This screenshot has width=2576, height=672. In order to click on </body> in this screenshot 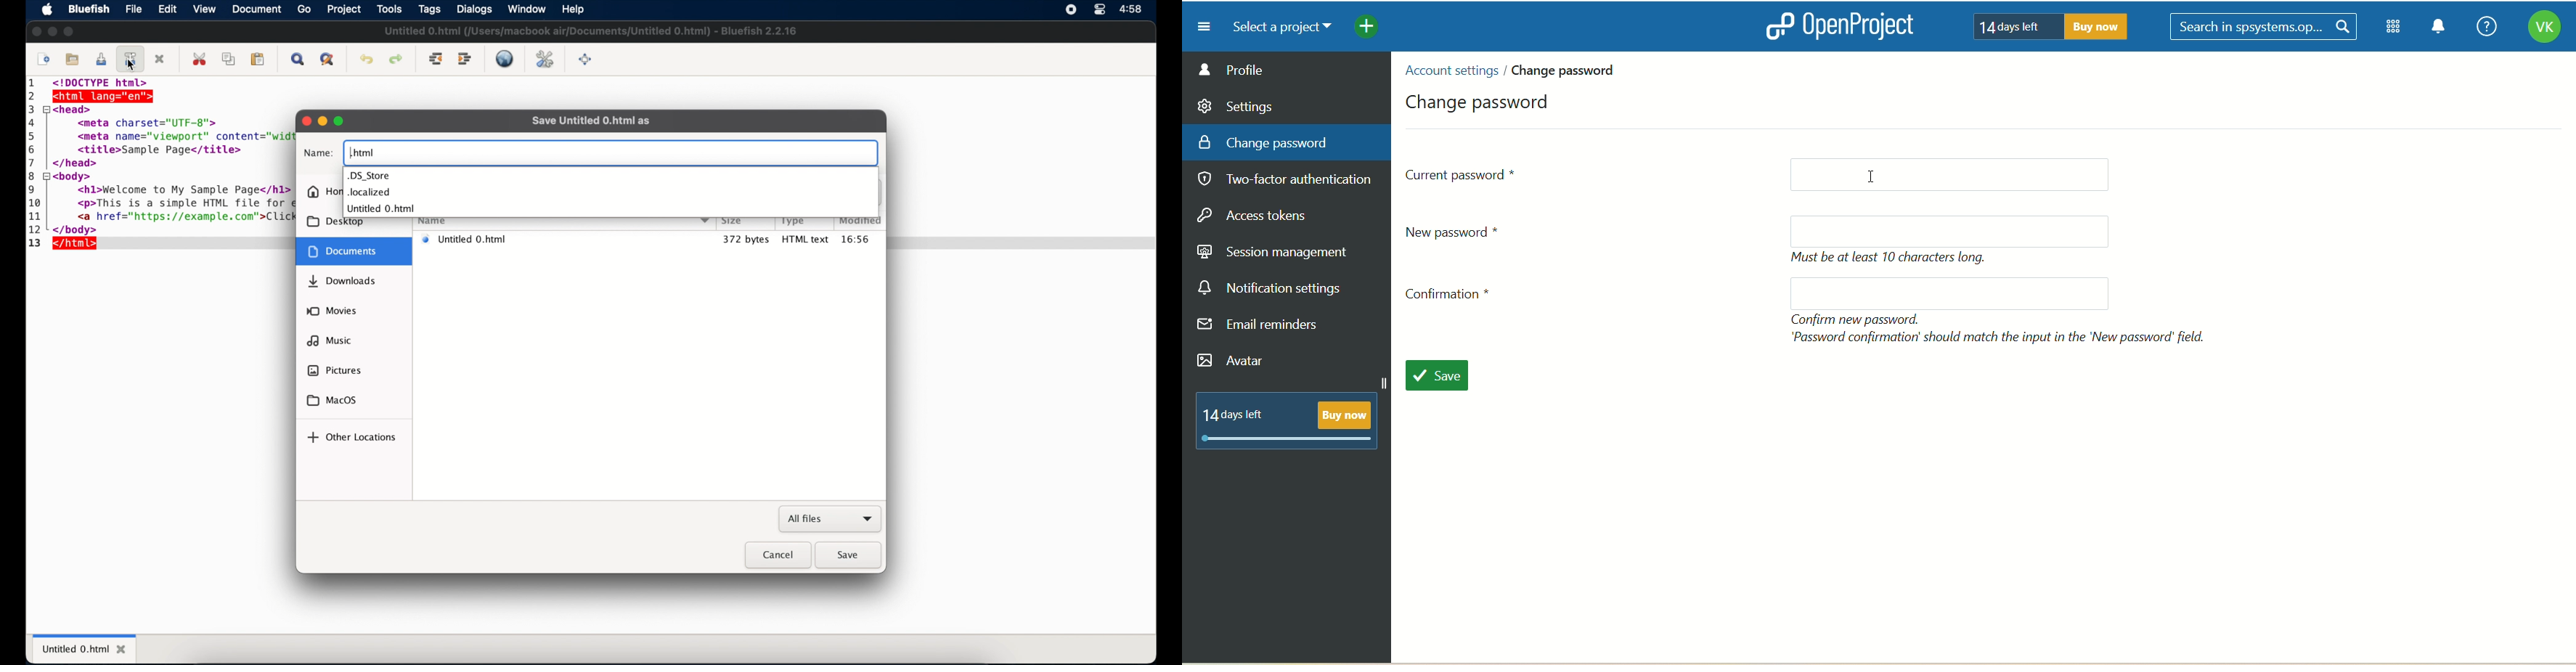, I will do `click(80, 229)`.